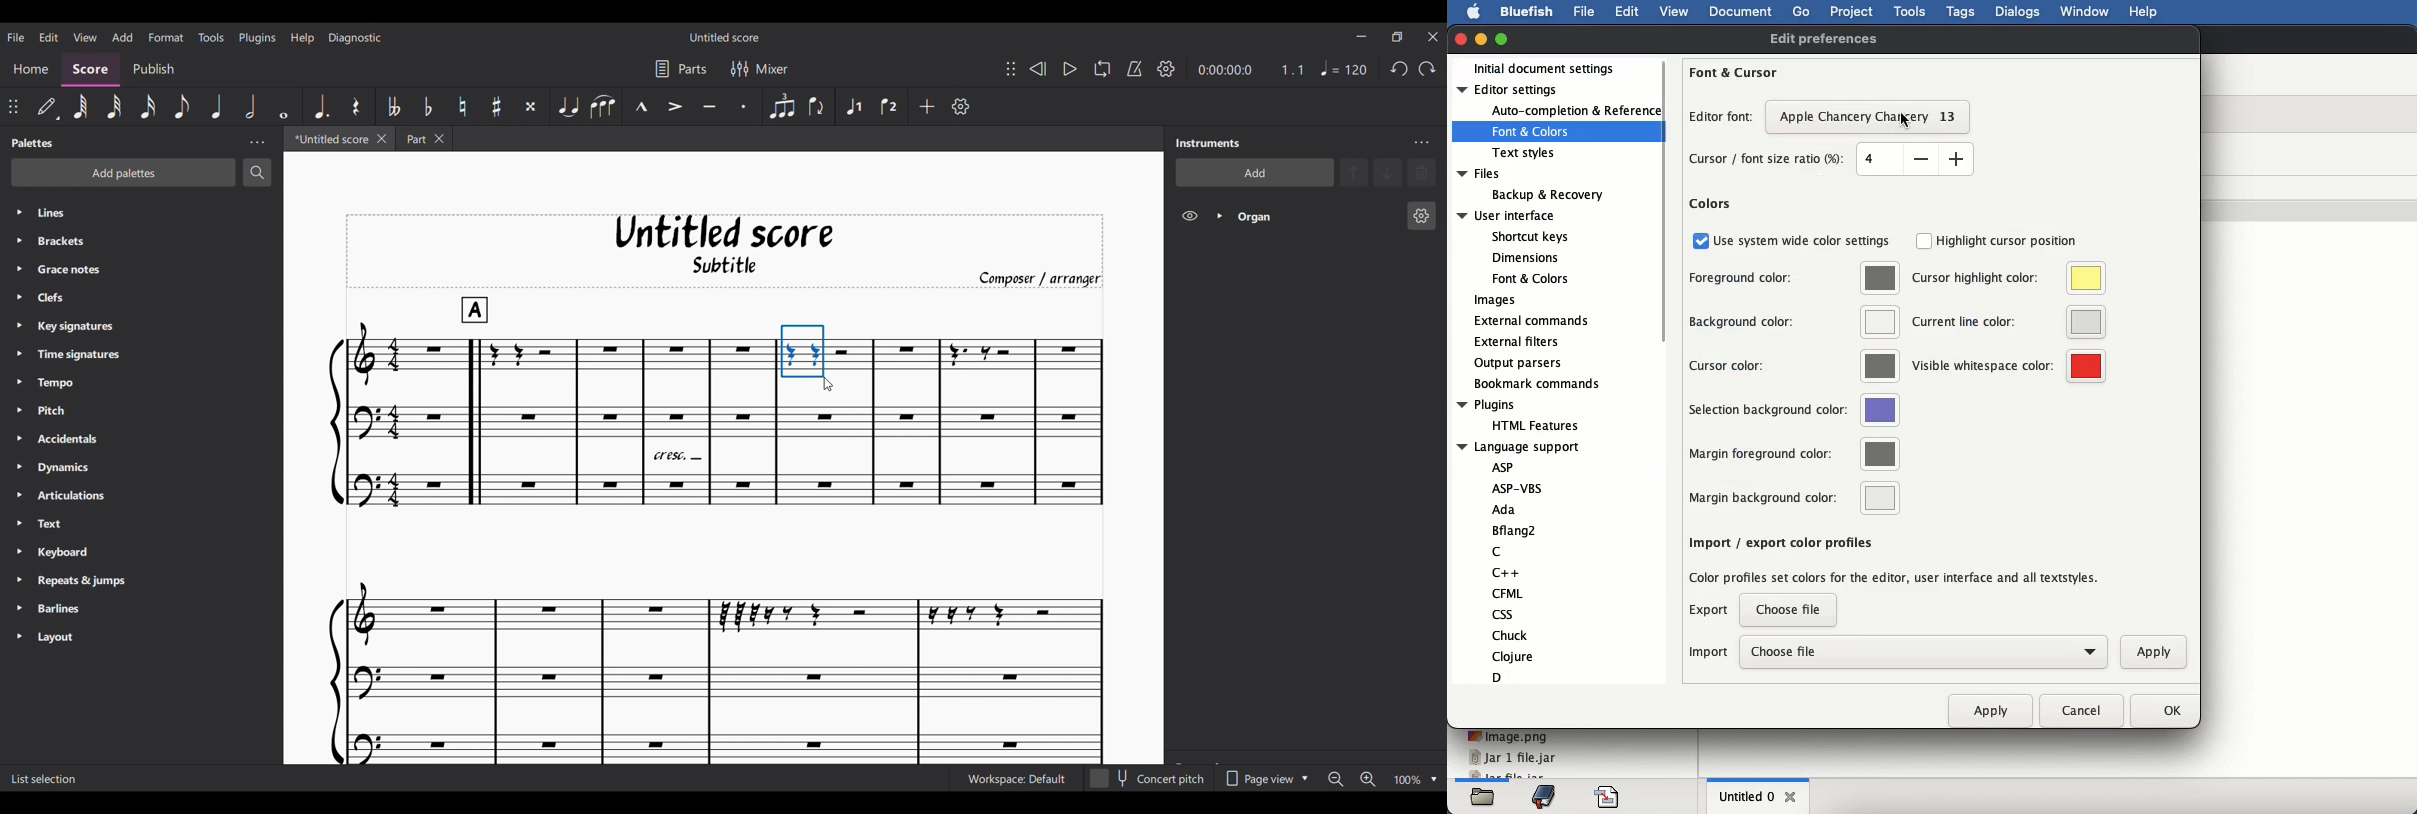 This screenshot has height=840, width=2436. I want to click on 16th note, so click(148, 107).